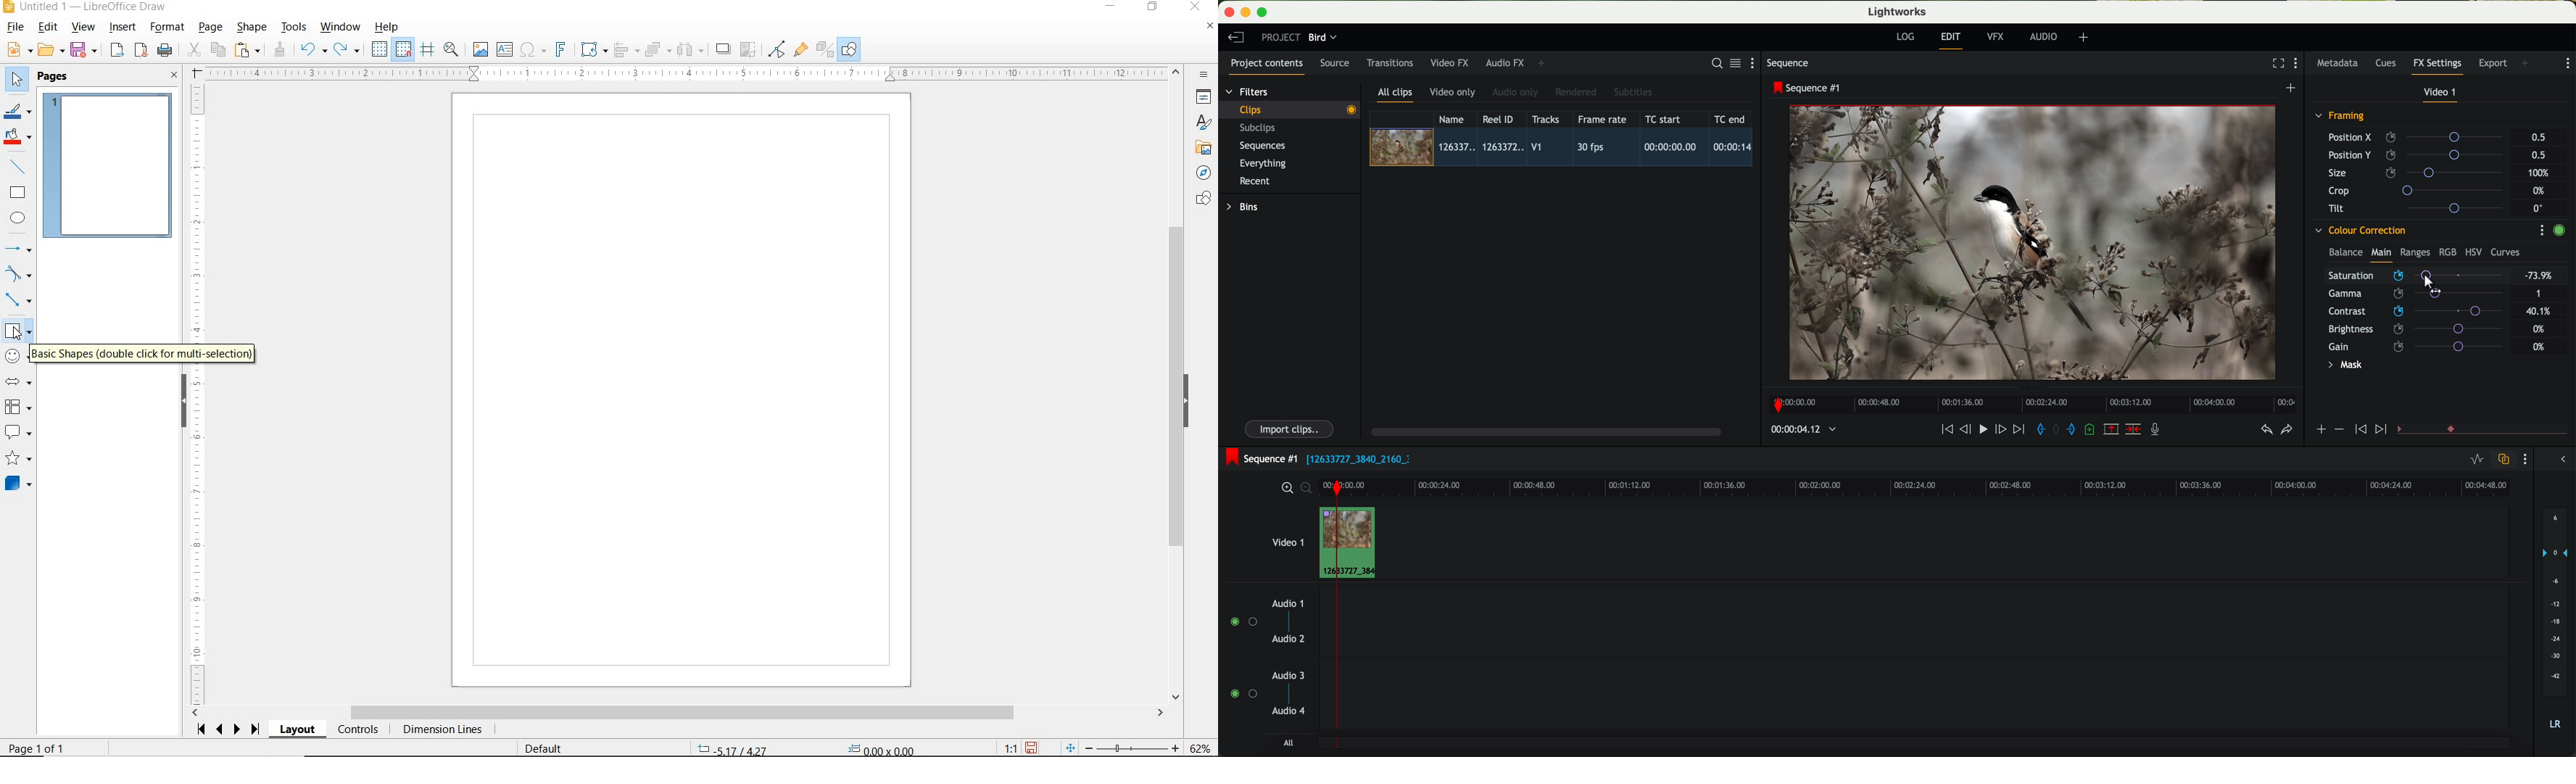  What do you see at coordinates (824, 49) in the screenshot?
I see `TOGGLE EXTRUSION` at bounding box center [824, 49].